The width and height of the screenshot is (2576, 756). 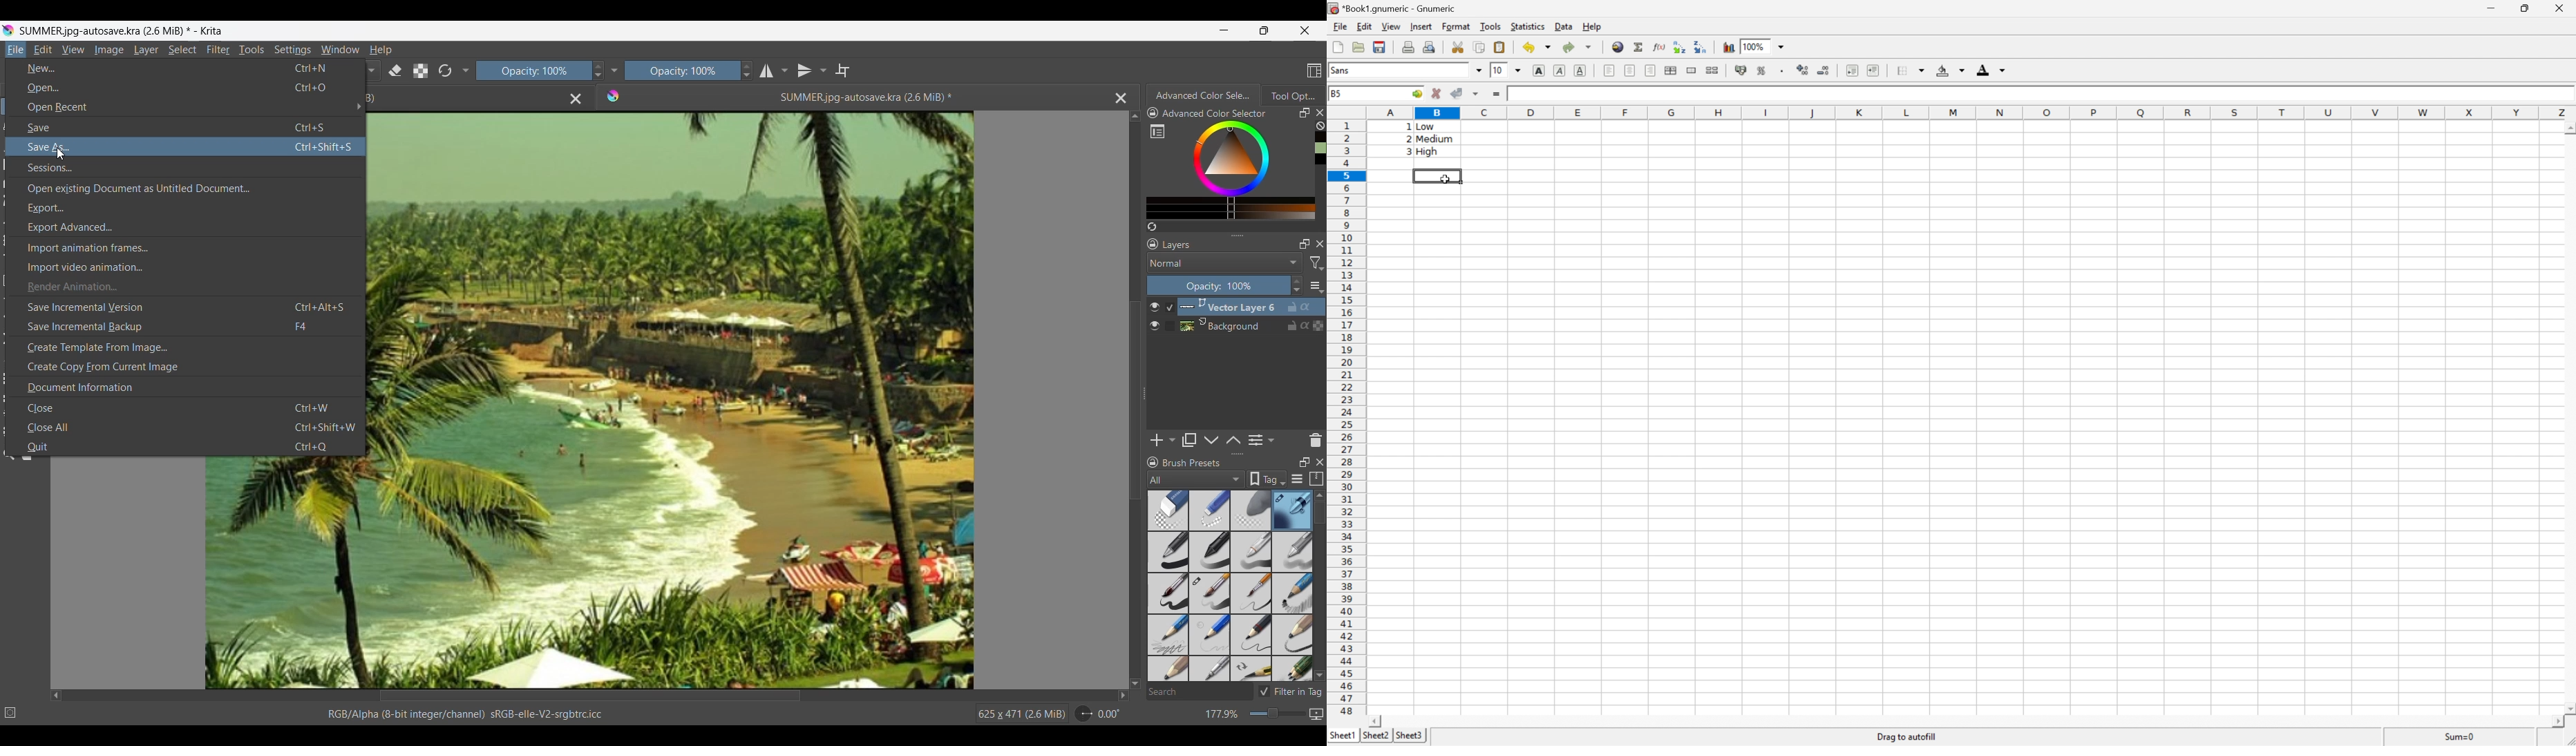 What do you see at coordinates (748, 403) in the screenshot?
I see `Image/Artwork space` at bounding box center [748, 403].